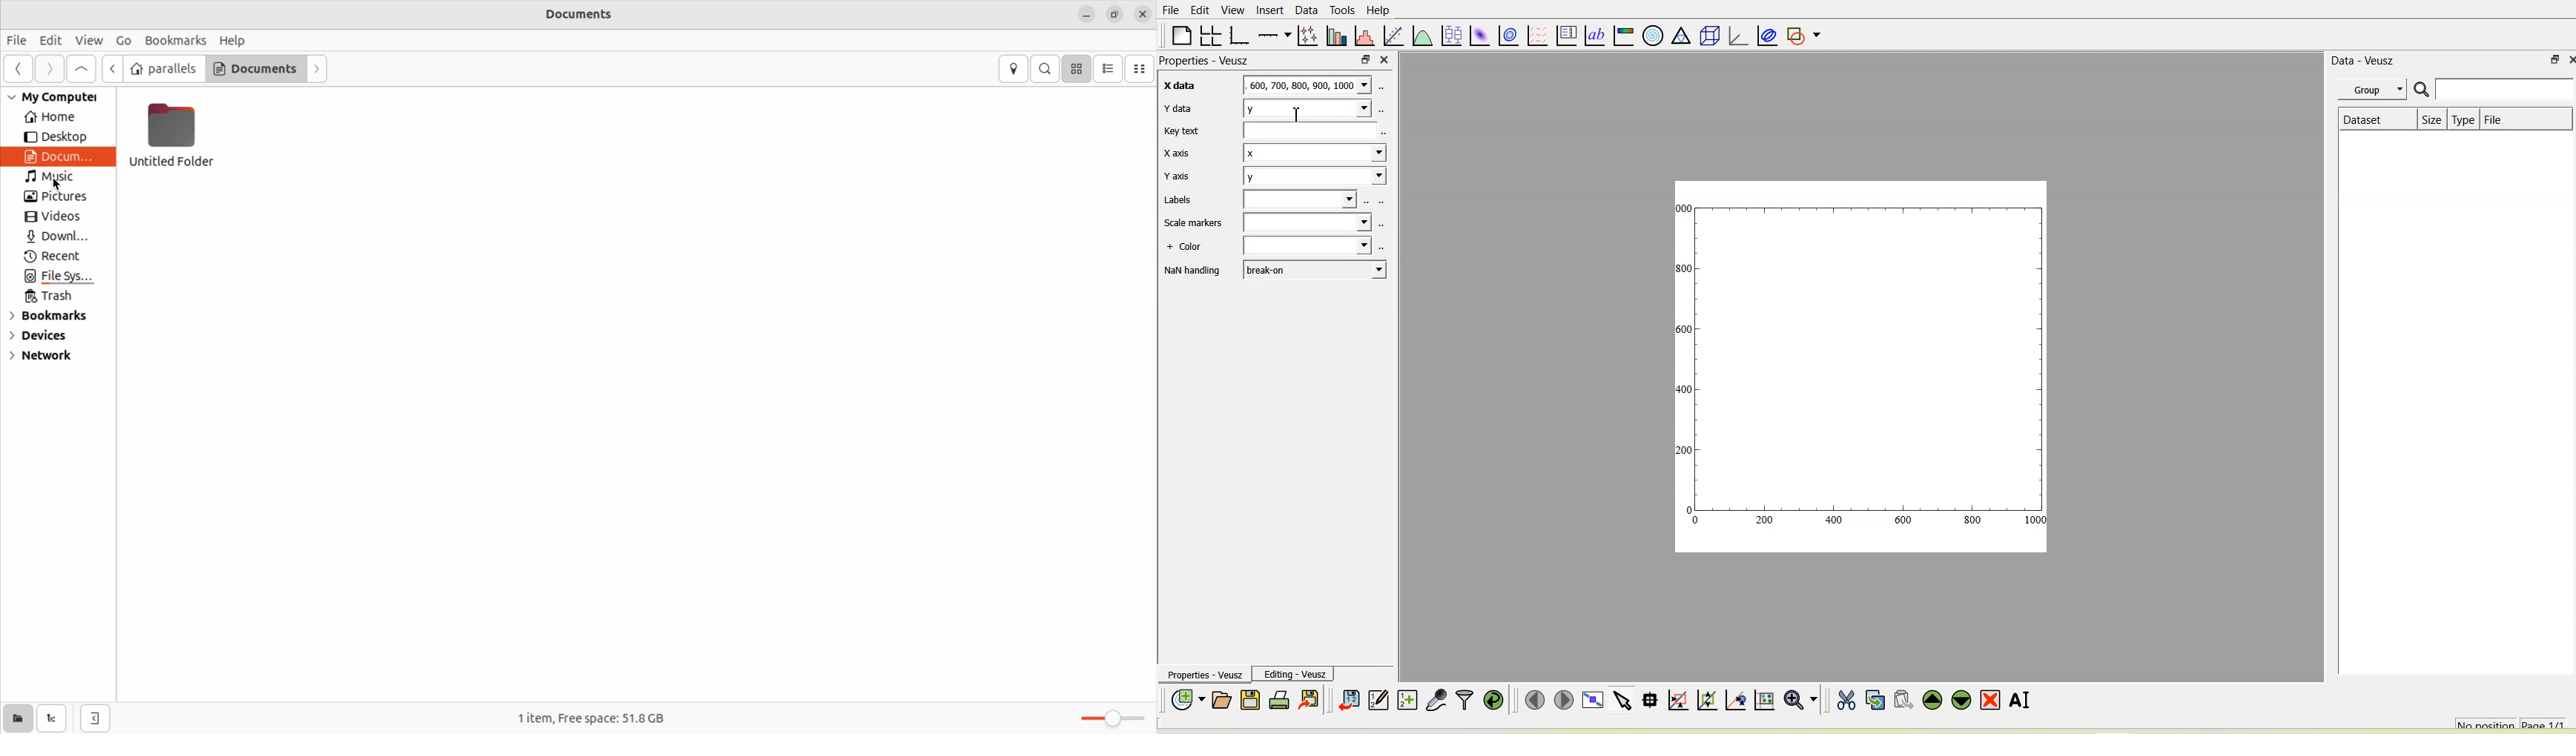  Describe the element at coordinates (1383, 246) in the screenshot. I see `select using dataset browser` at that location.